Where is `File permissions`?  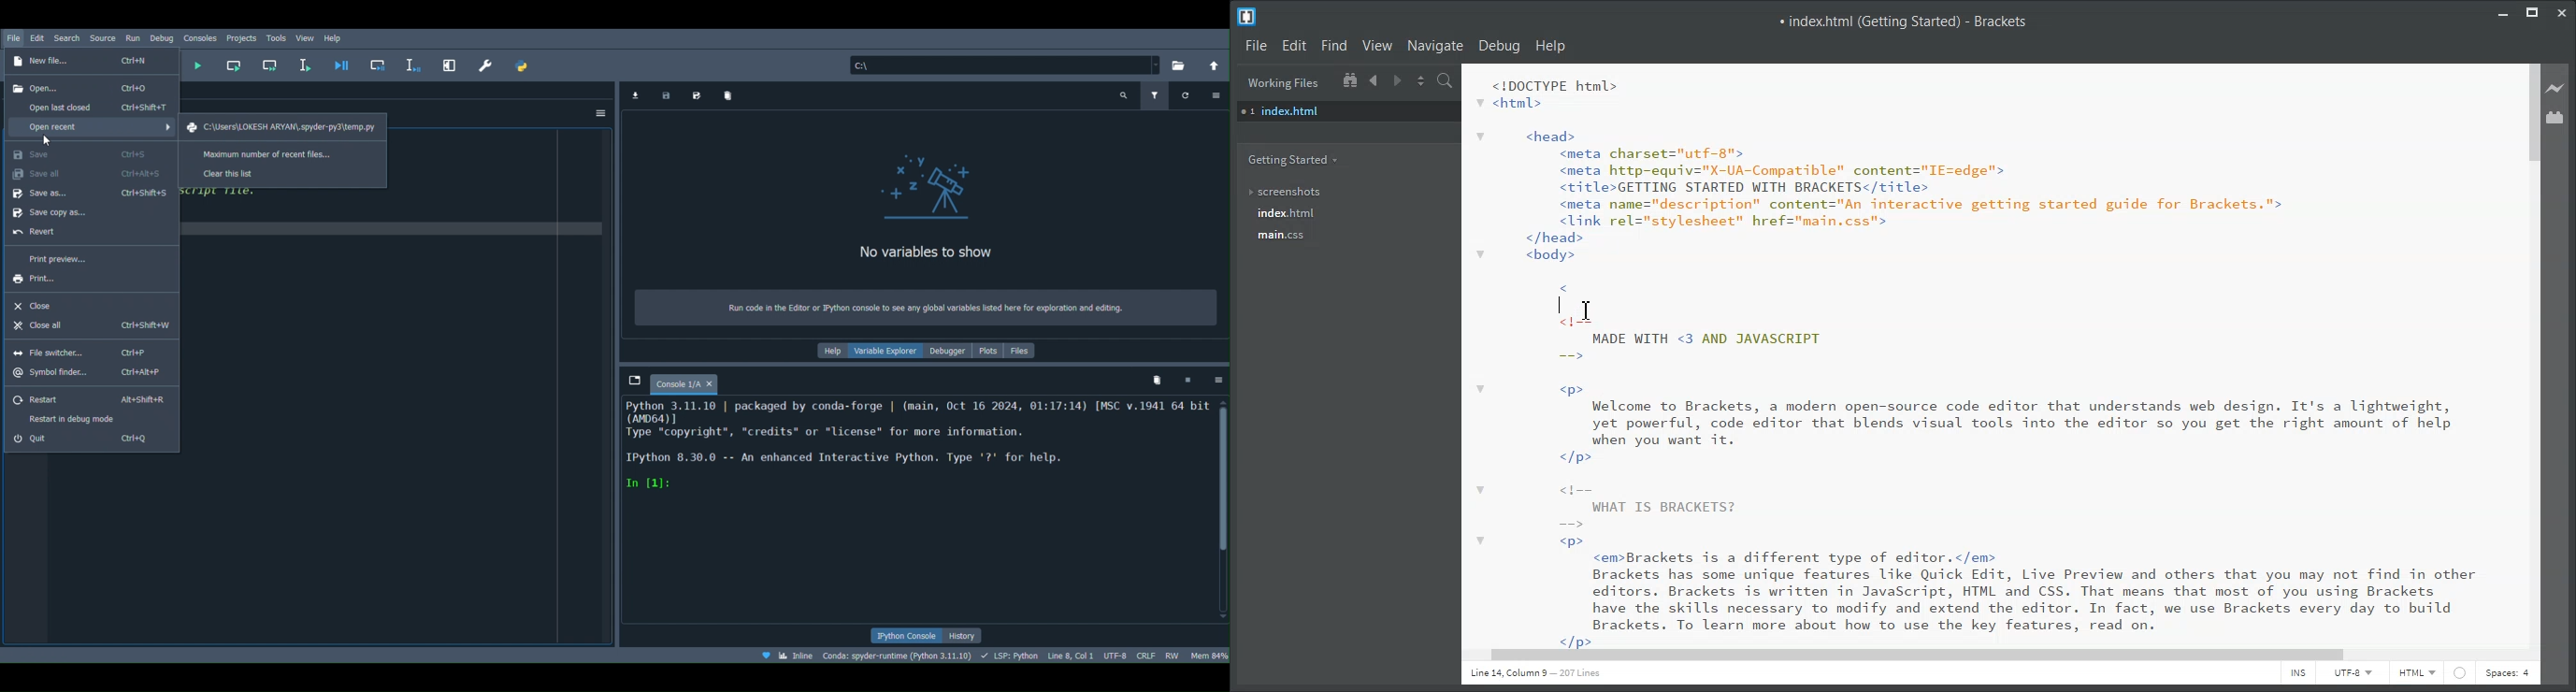
File permissions is located at coordinates (1173, 652).